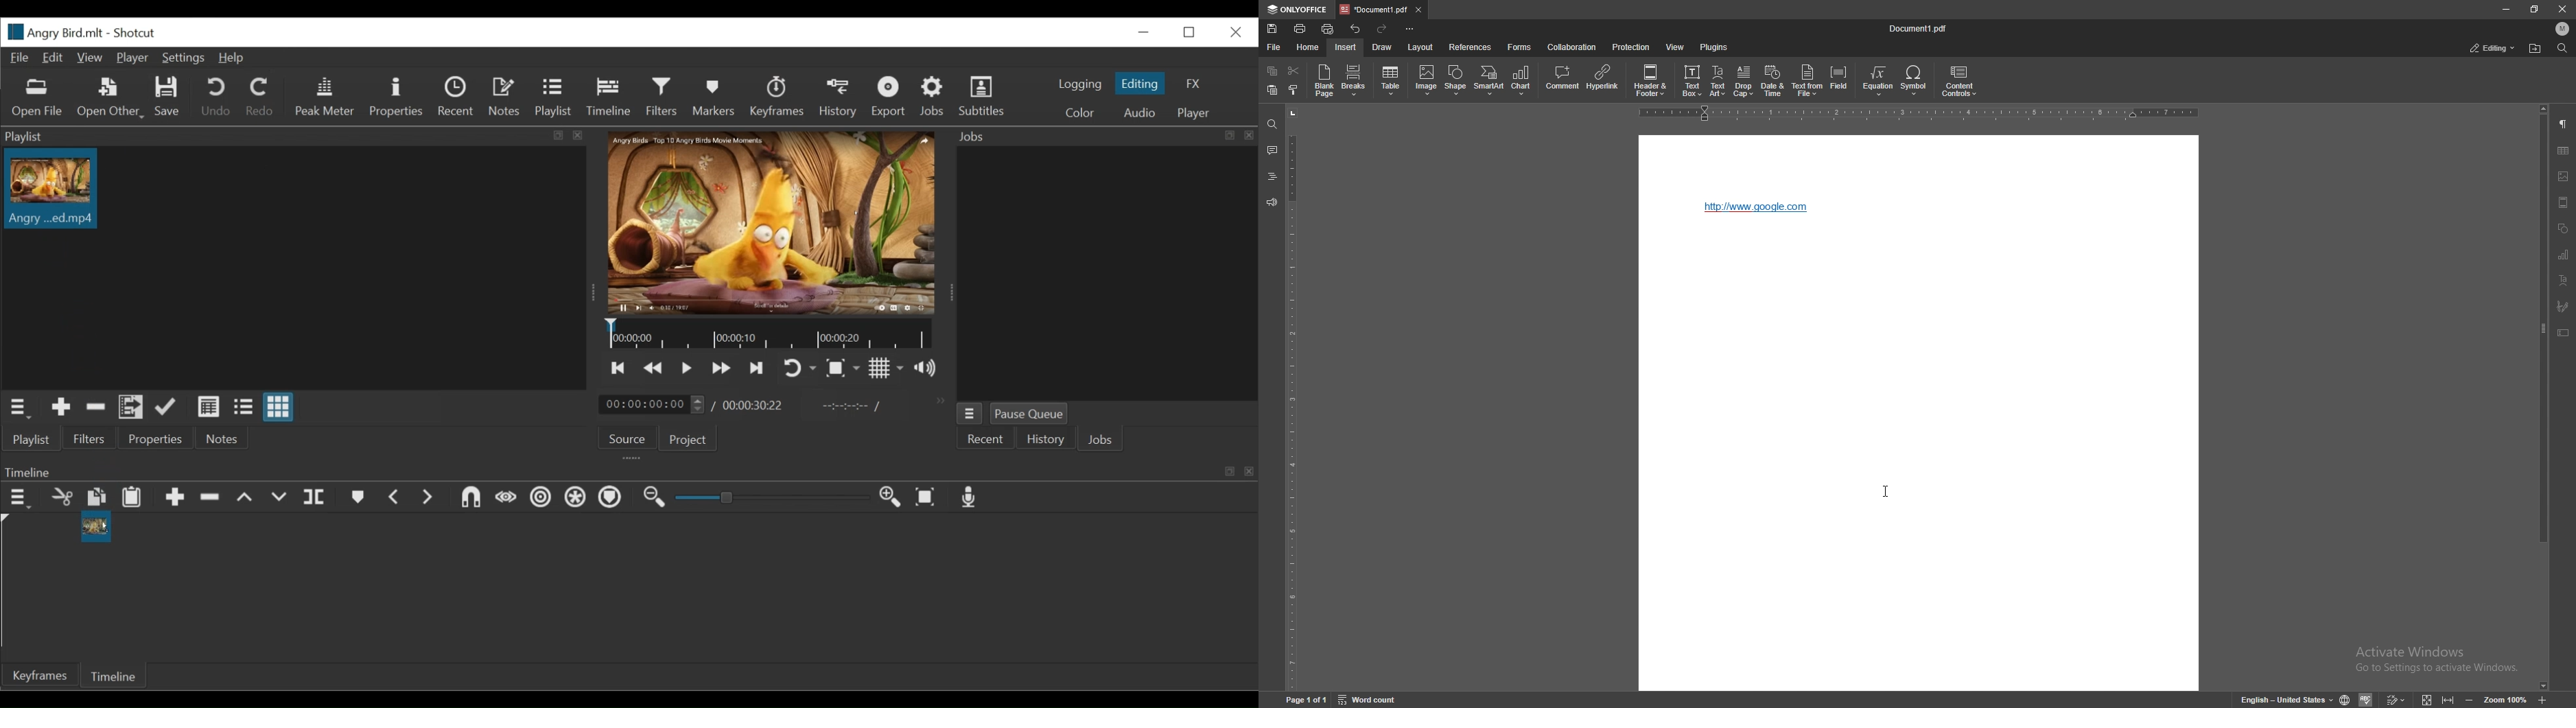  What do you see at coordinates (1691, 80) in the screenshot?
I see `text box` at bounding box center [1691, 80].